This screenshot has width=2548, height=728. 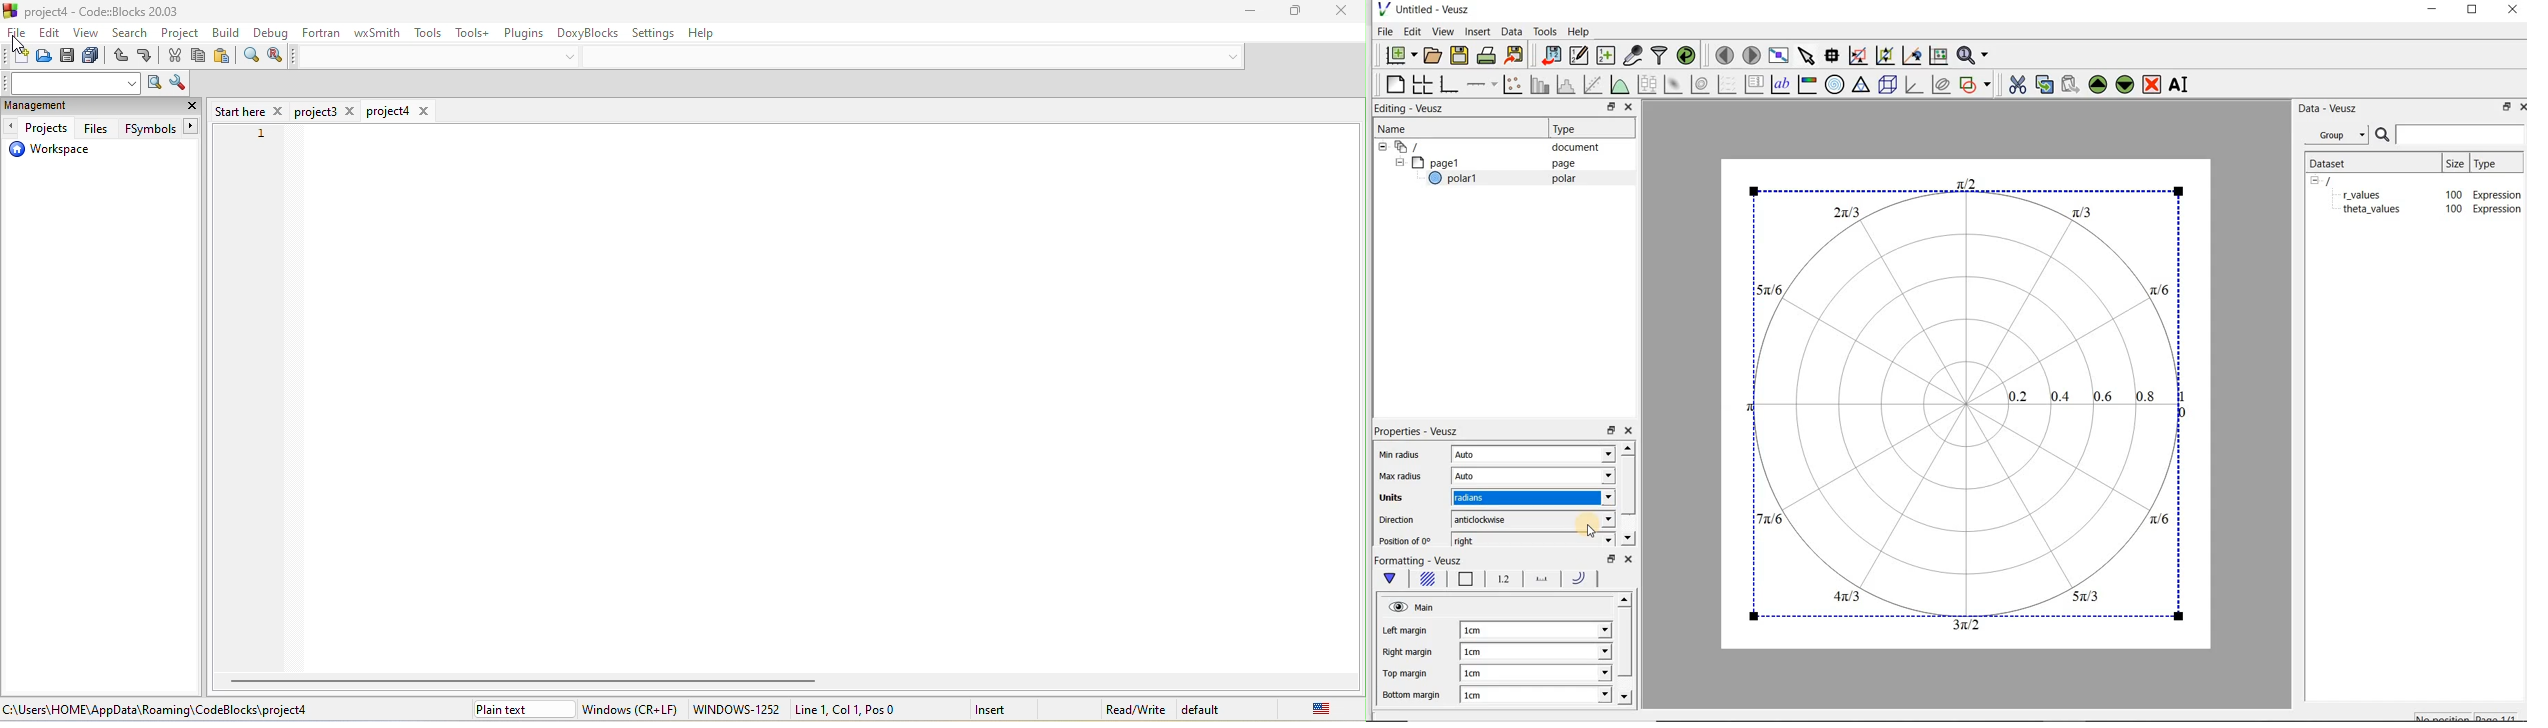 I want to click on doxyblocks, so click(x=588, y=31).